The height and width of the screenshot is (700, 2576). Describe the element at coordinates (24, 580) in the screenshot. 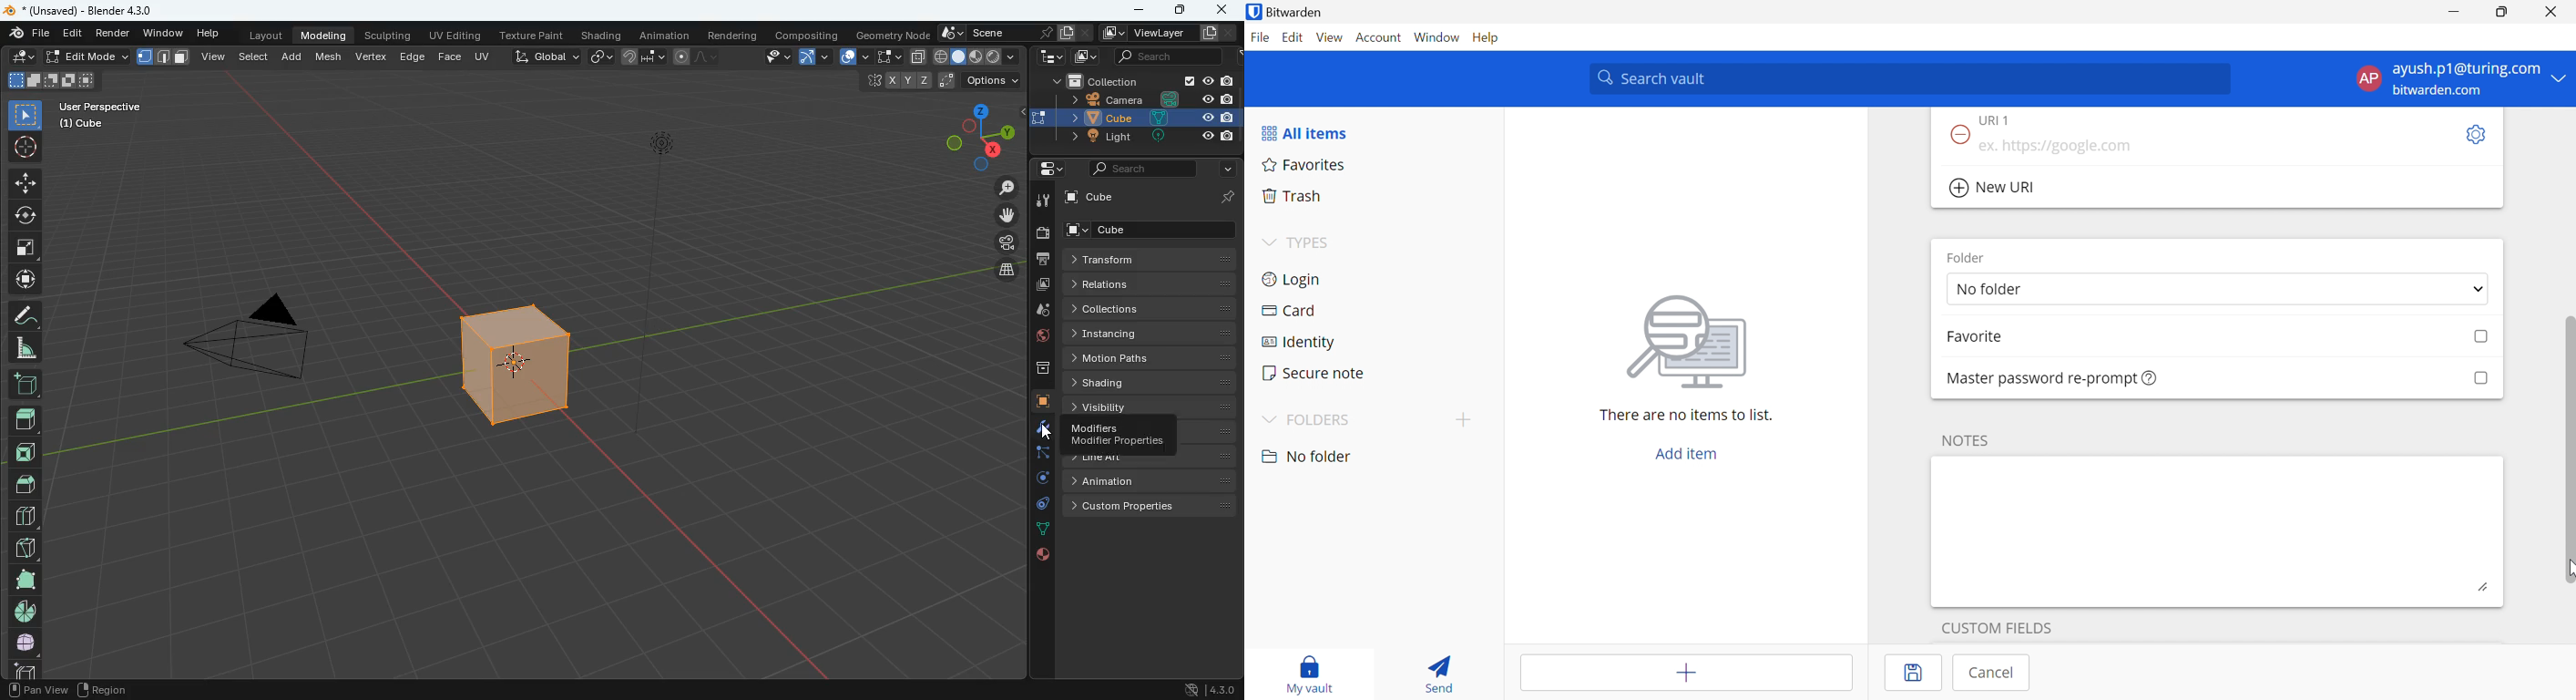

I see `full` at that location.